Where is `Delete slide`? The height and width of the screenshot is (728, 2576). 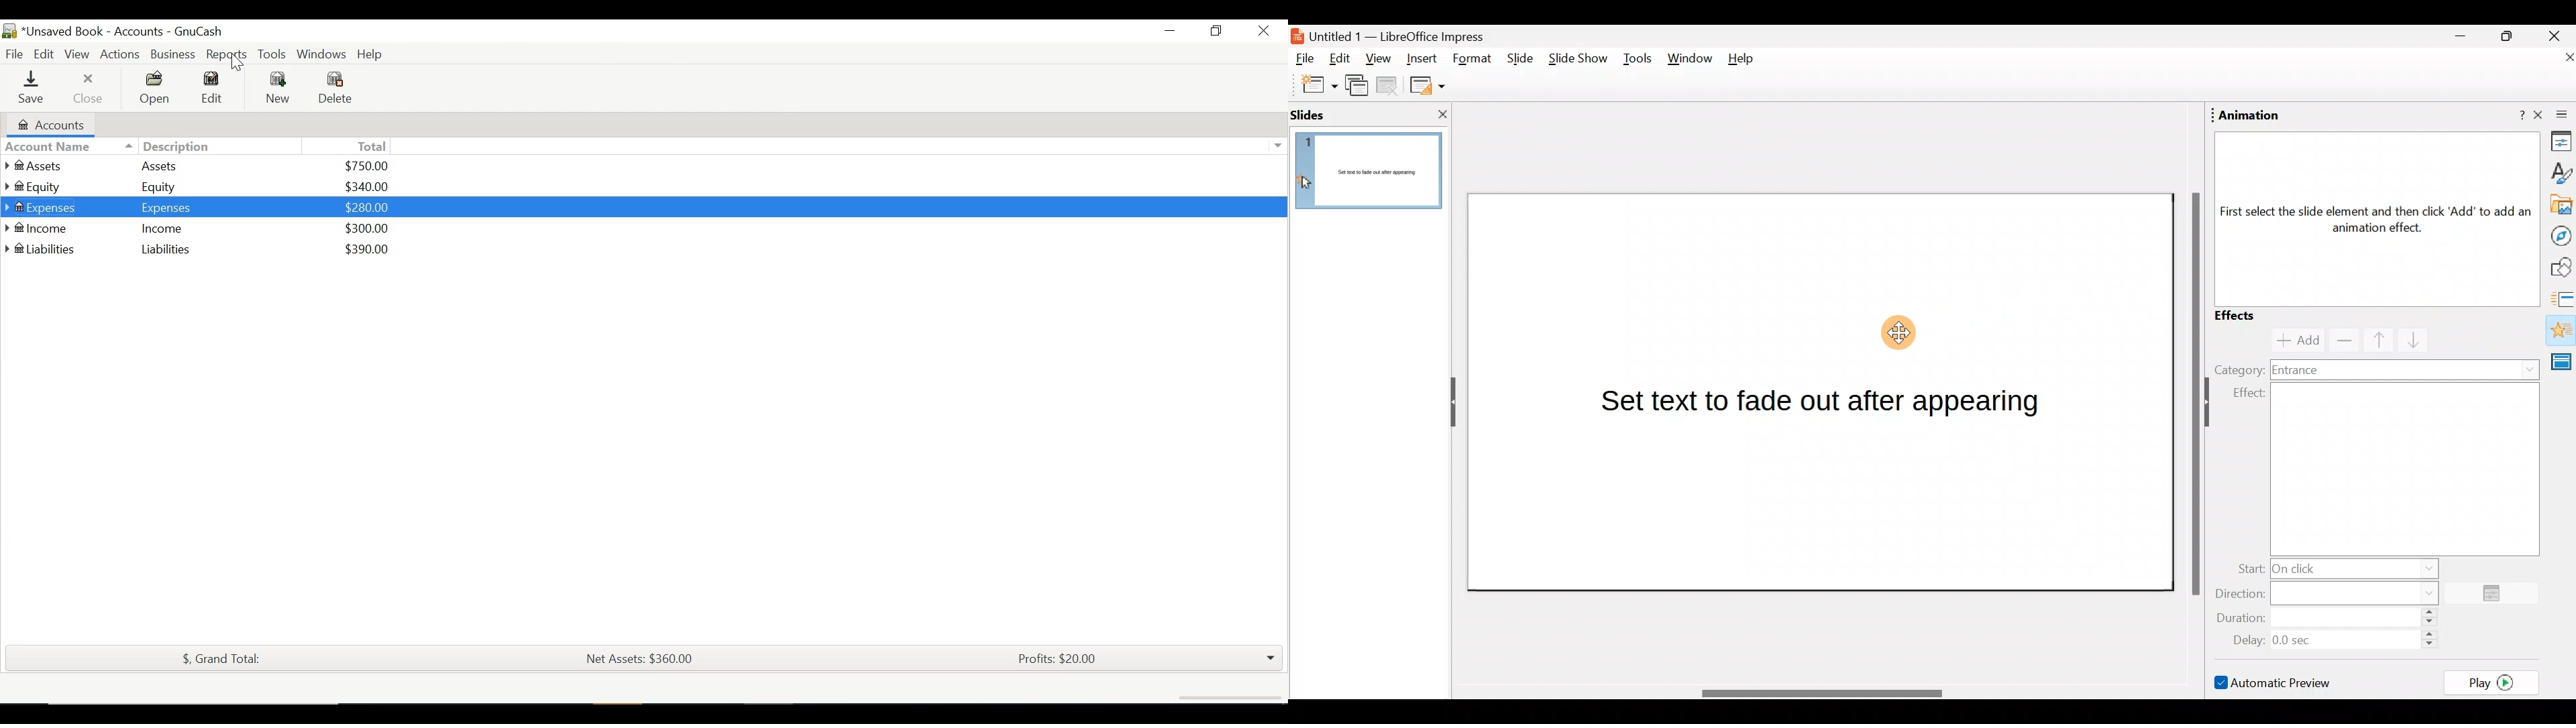 Delete slide is located at coordinates (1389, 87).